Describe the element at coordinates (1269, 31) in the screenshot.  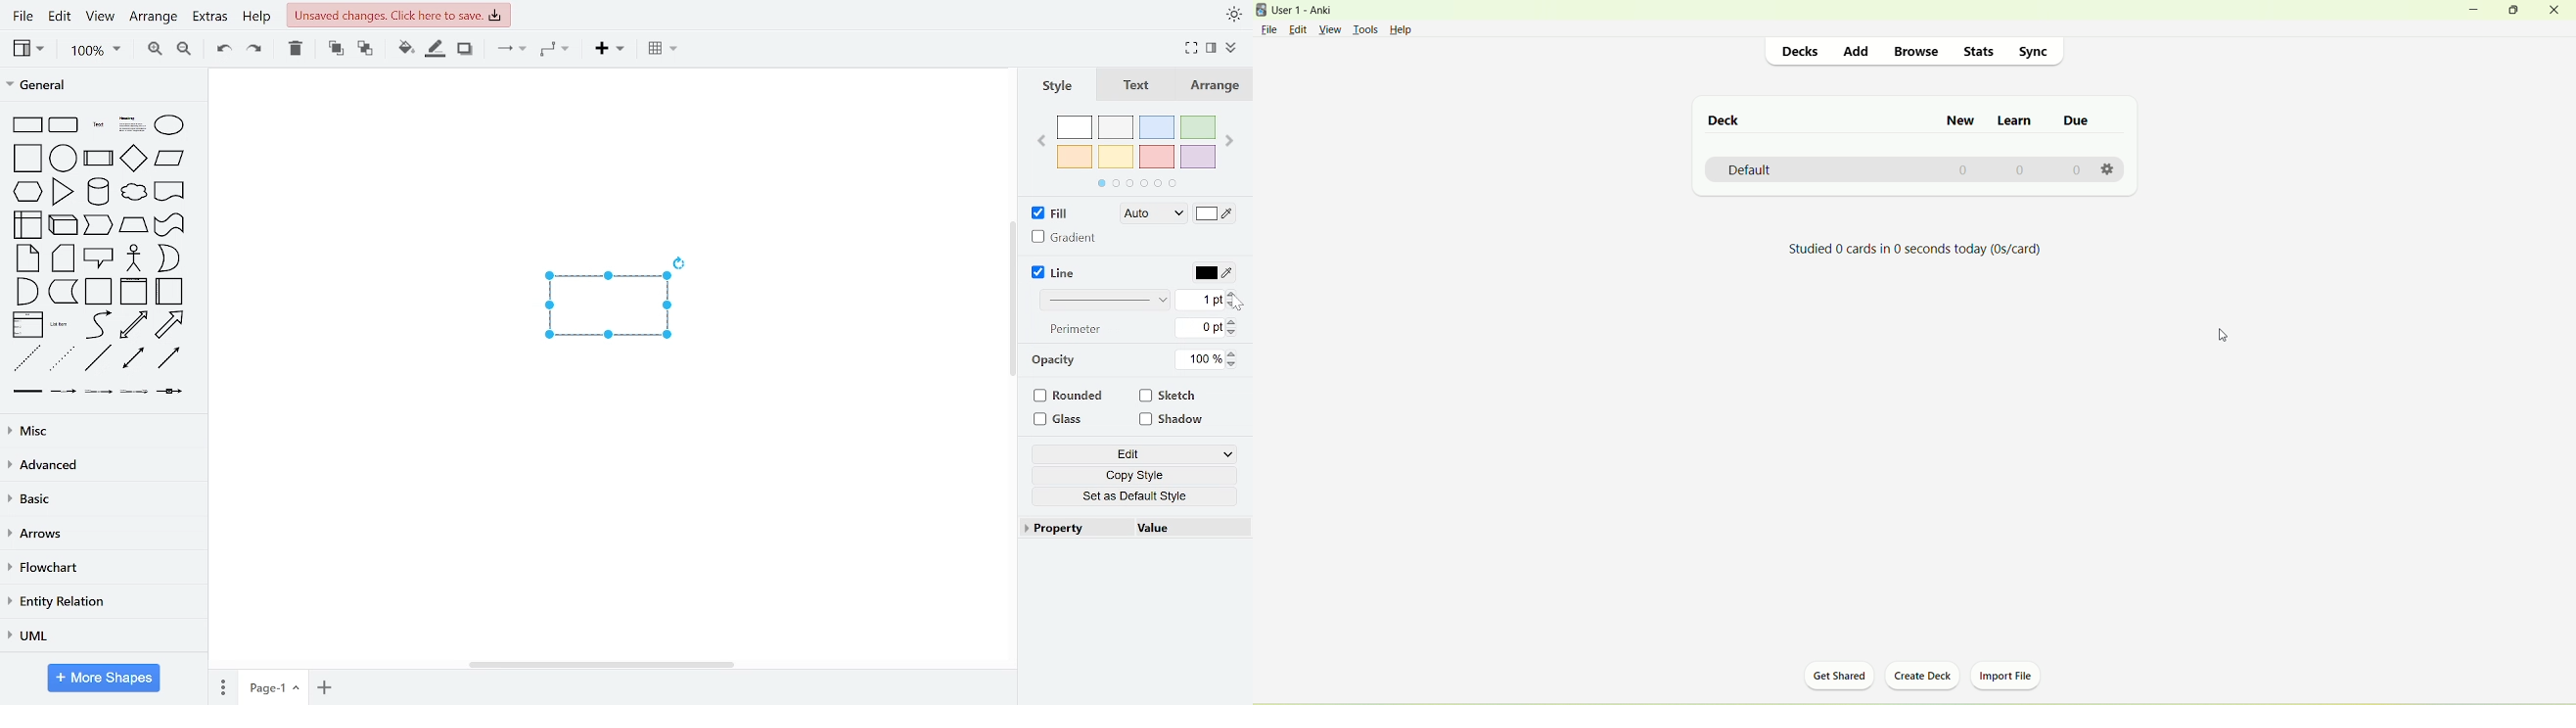
I see `file` at that location.